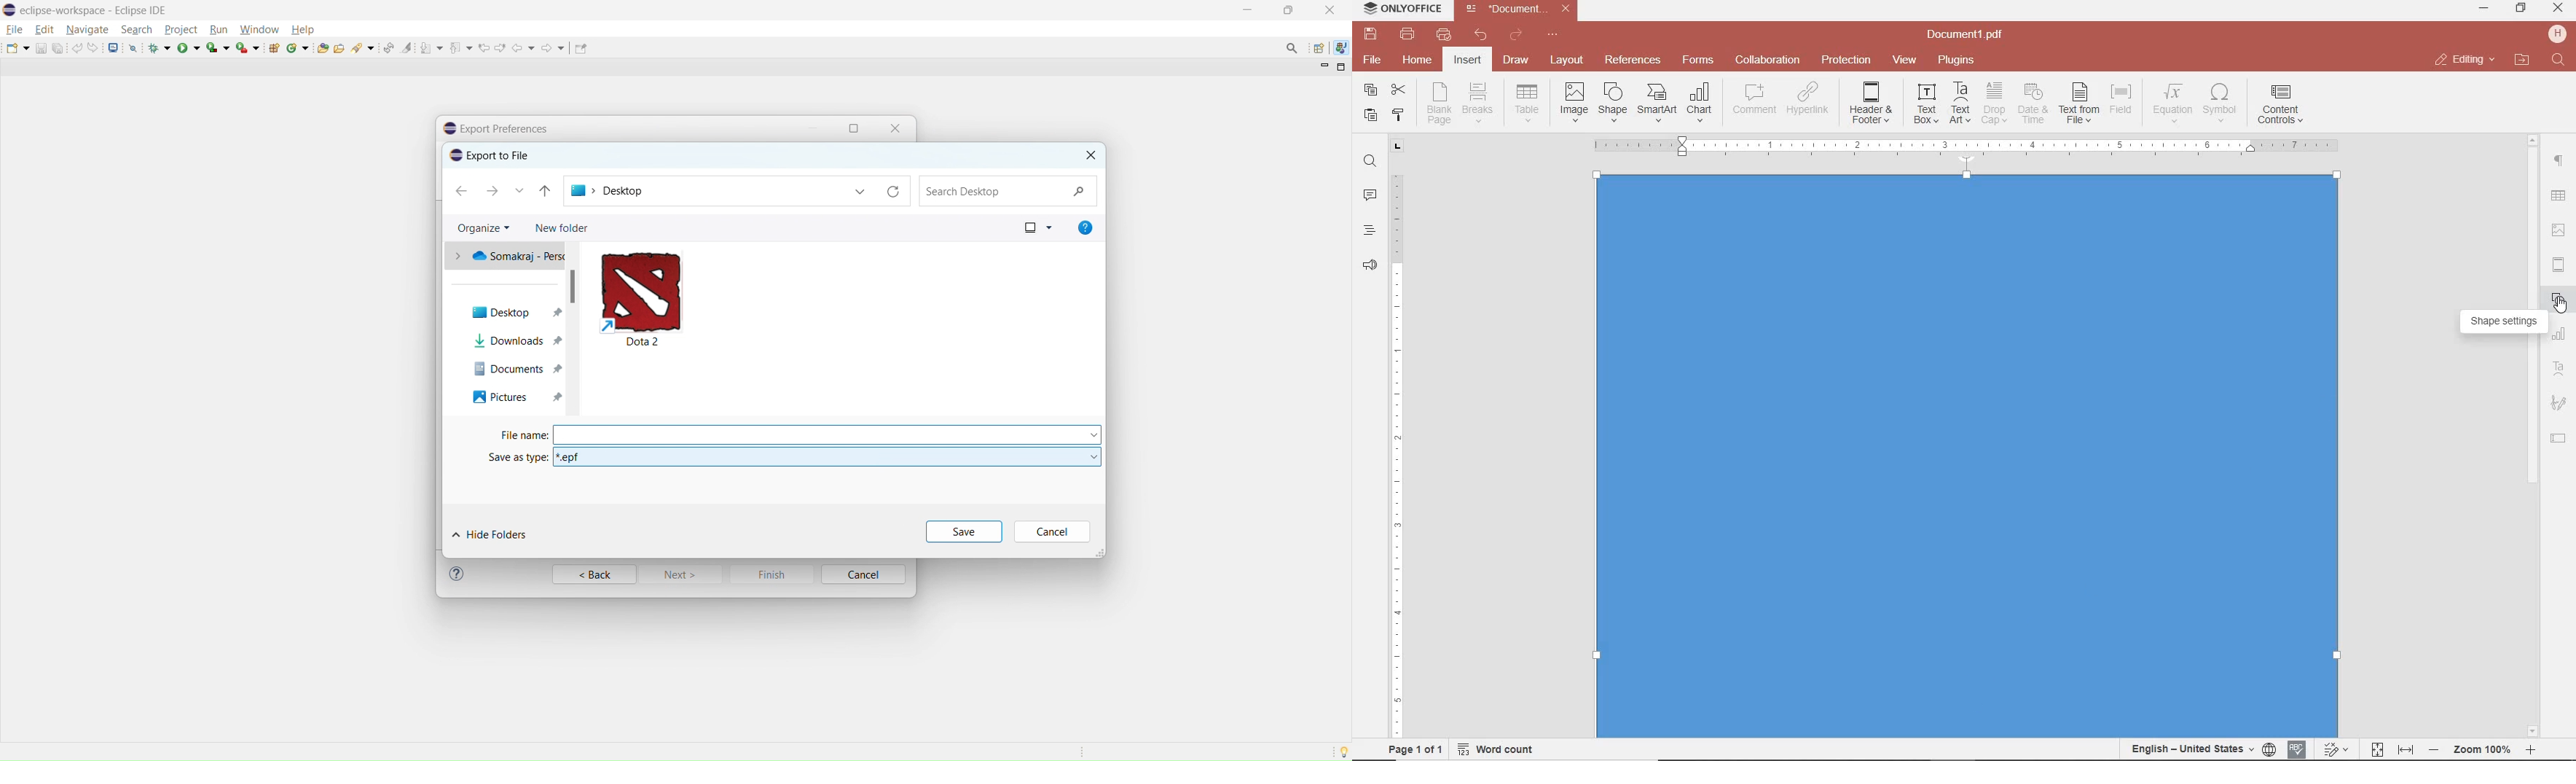 This screenshot has height=784, width=2576. Describe the element at coordinates (2559, 305) in the screenshot. I see `cursor` at that location.